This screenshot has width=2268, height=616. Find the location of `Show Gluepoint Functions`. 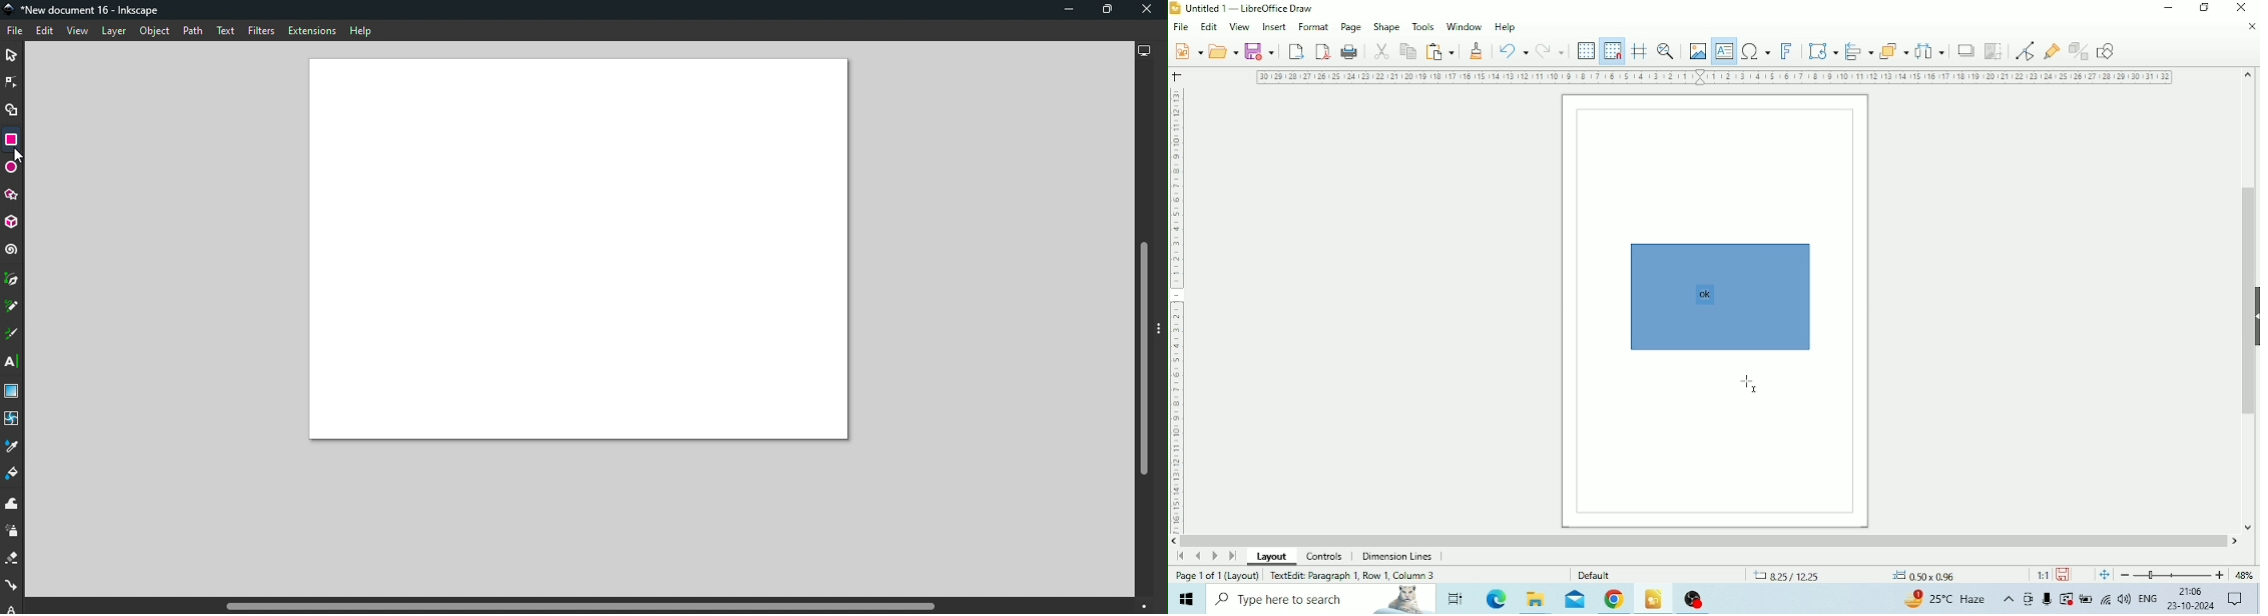

Show Gluepoint Functions is located at coordinates (2050, 52).